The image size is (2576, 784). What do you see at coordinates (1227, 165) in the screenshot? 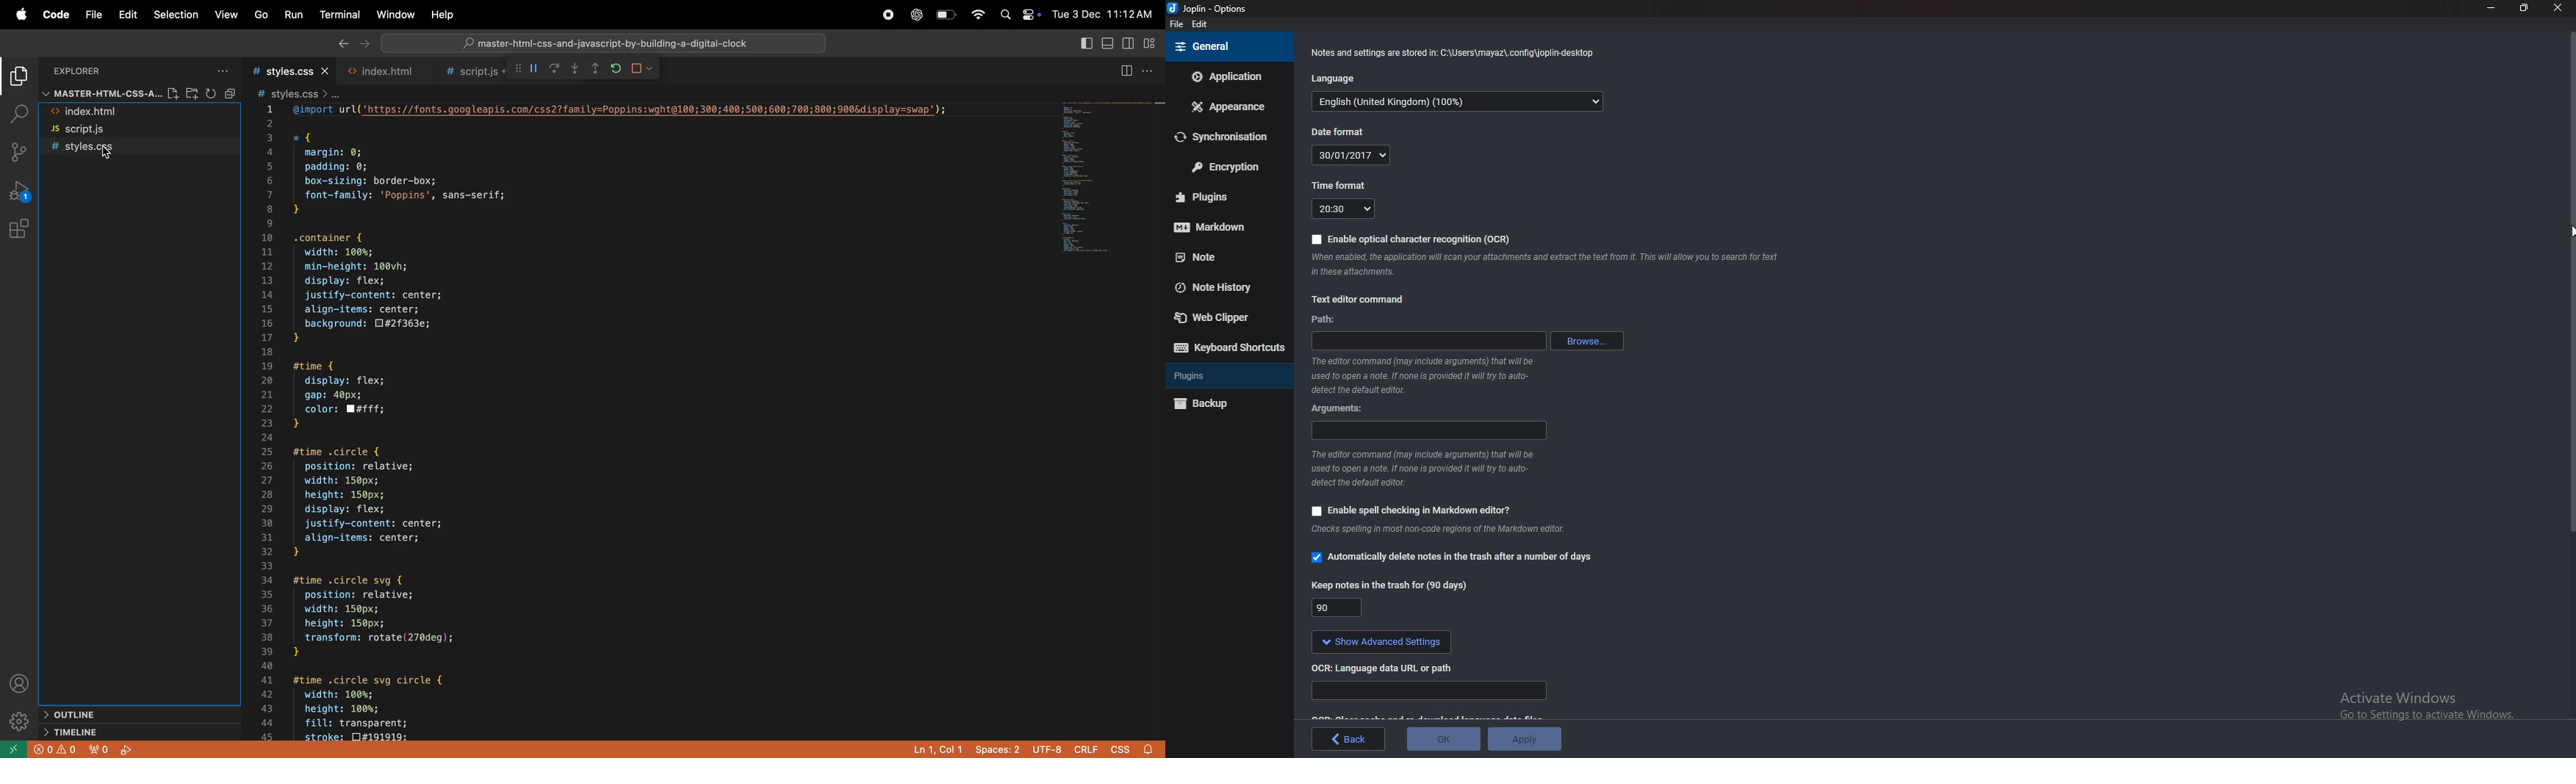
I see `Encryption` at bounding box center [1227, 165].